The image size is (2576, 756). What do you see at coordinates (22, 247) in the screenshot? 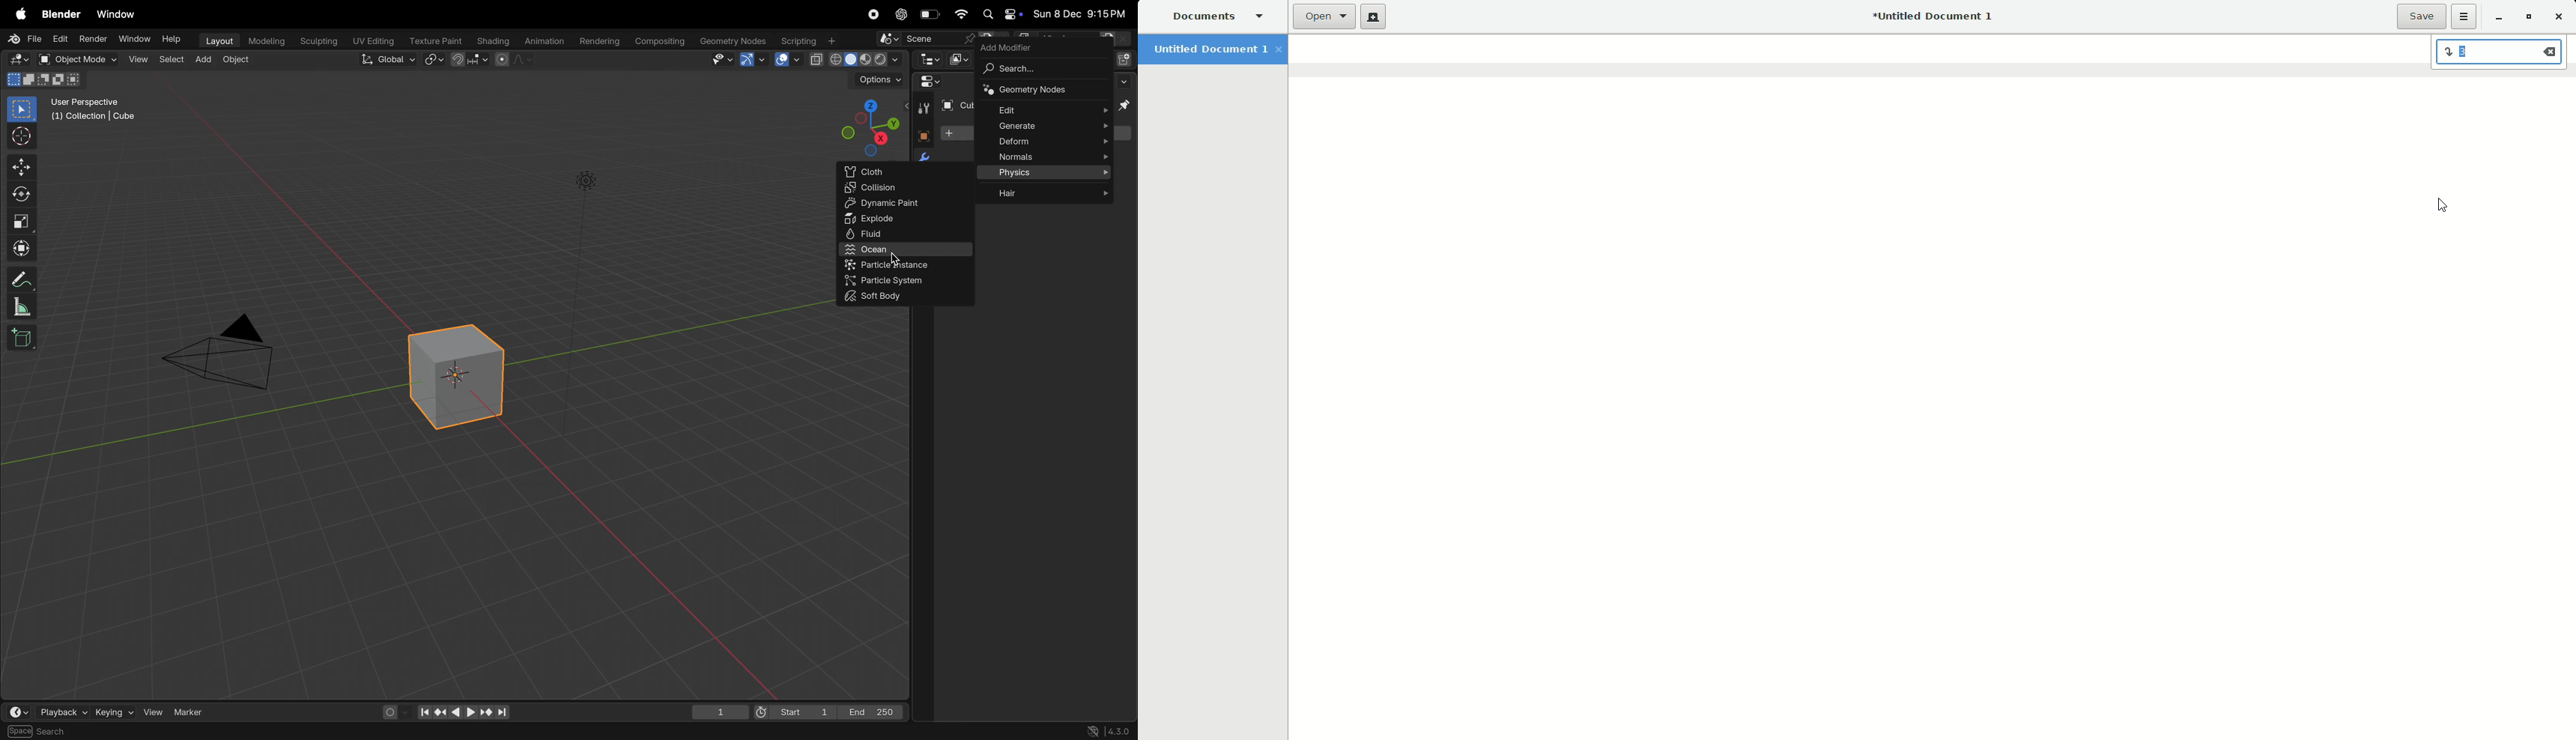
I see `transform` at bounding box center [22, 247].